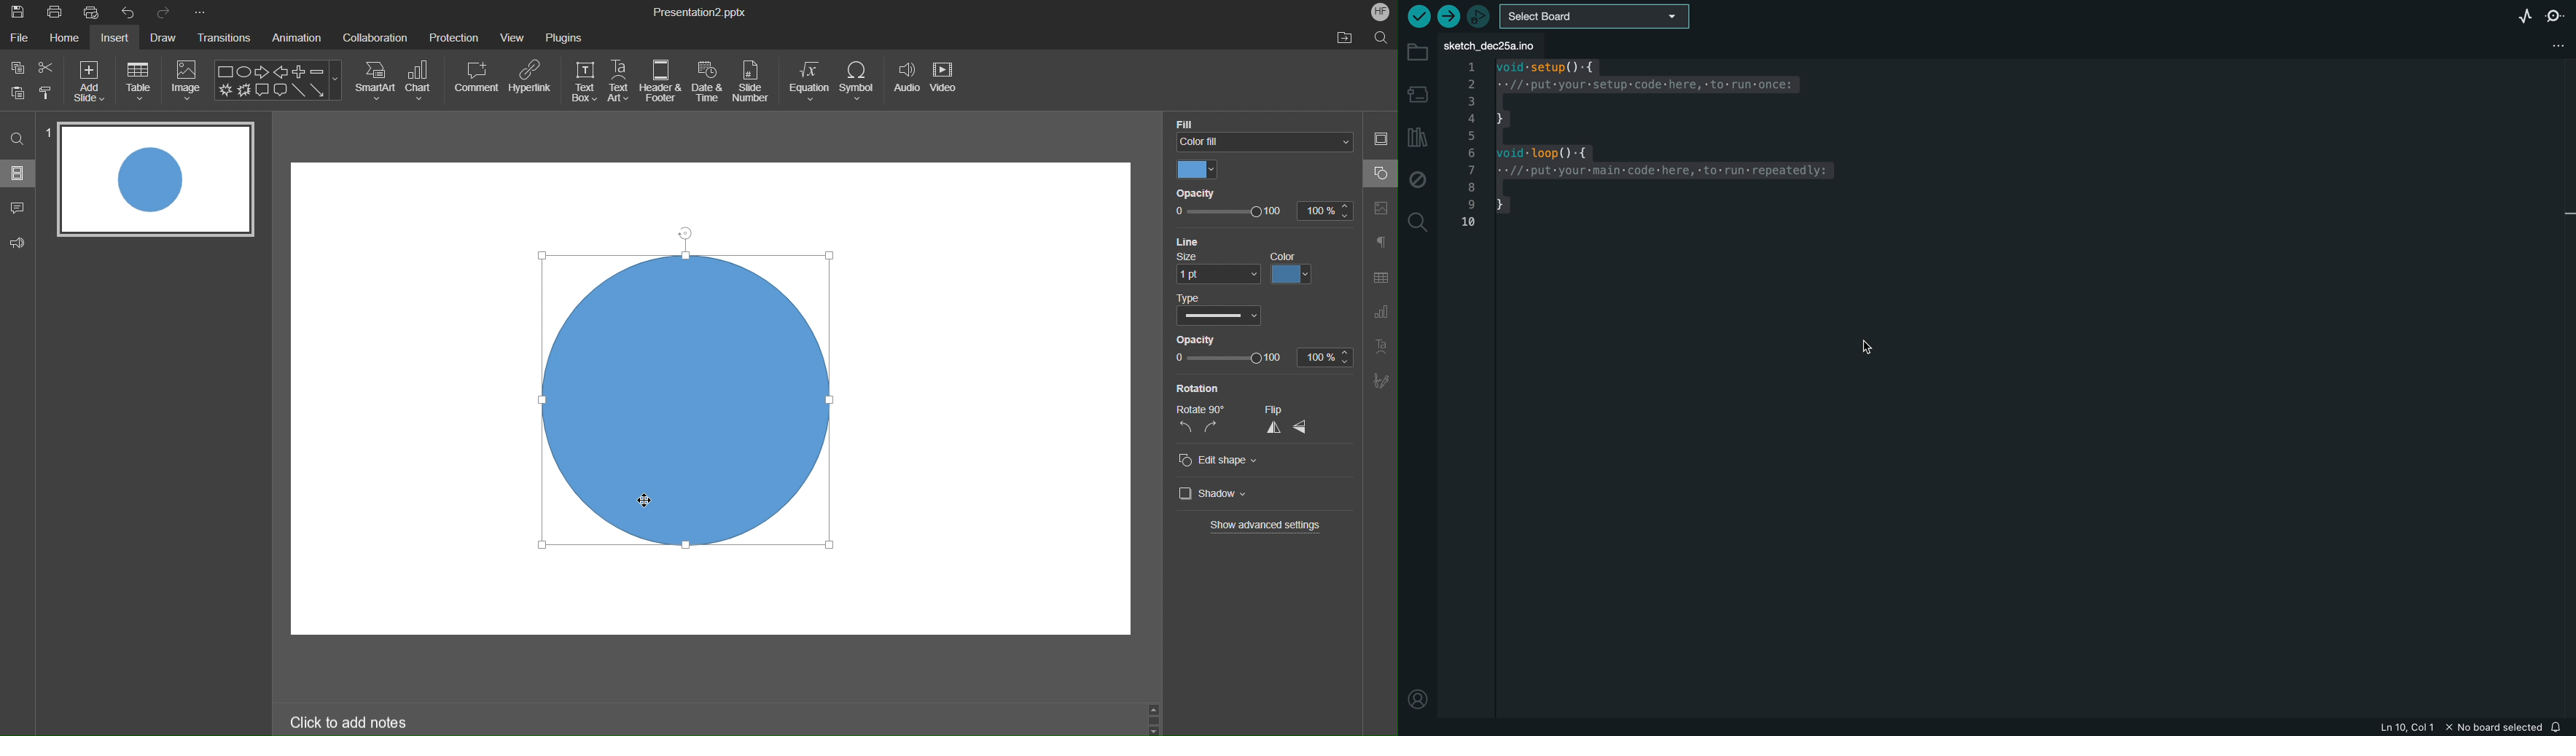 The height and width of the screenshot is (756, 2576). I want to click on Copy, so click(16, 67).